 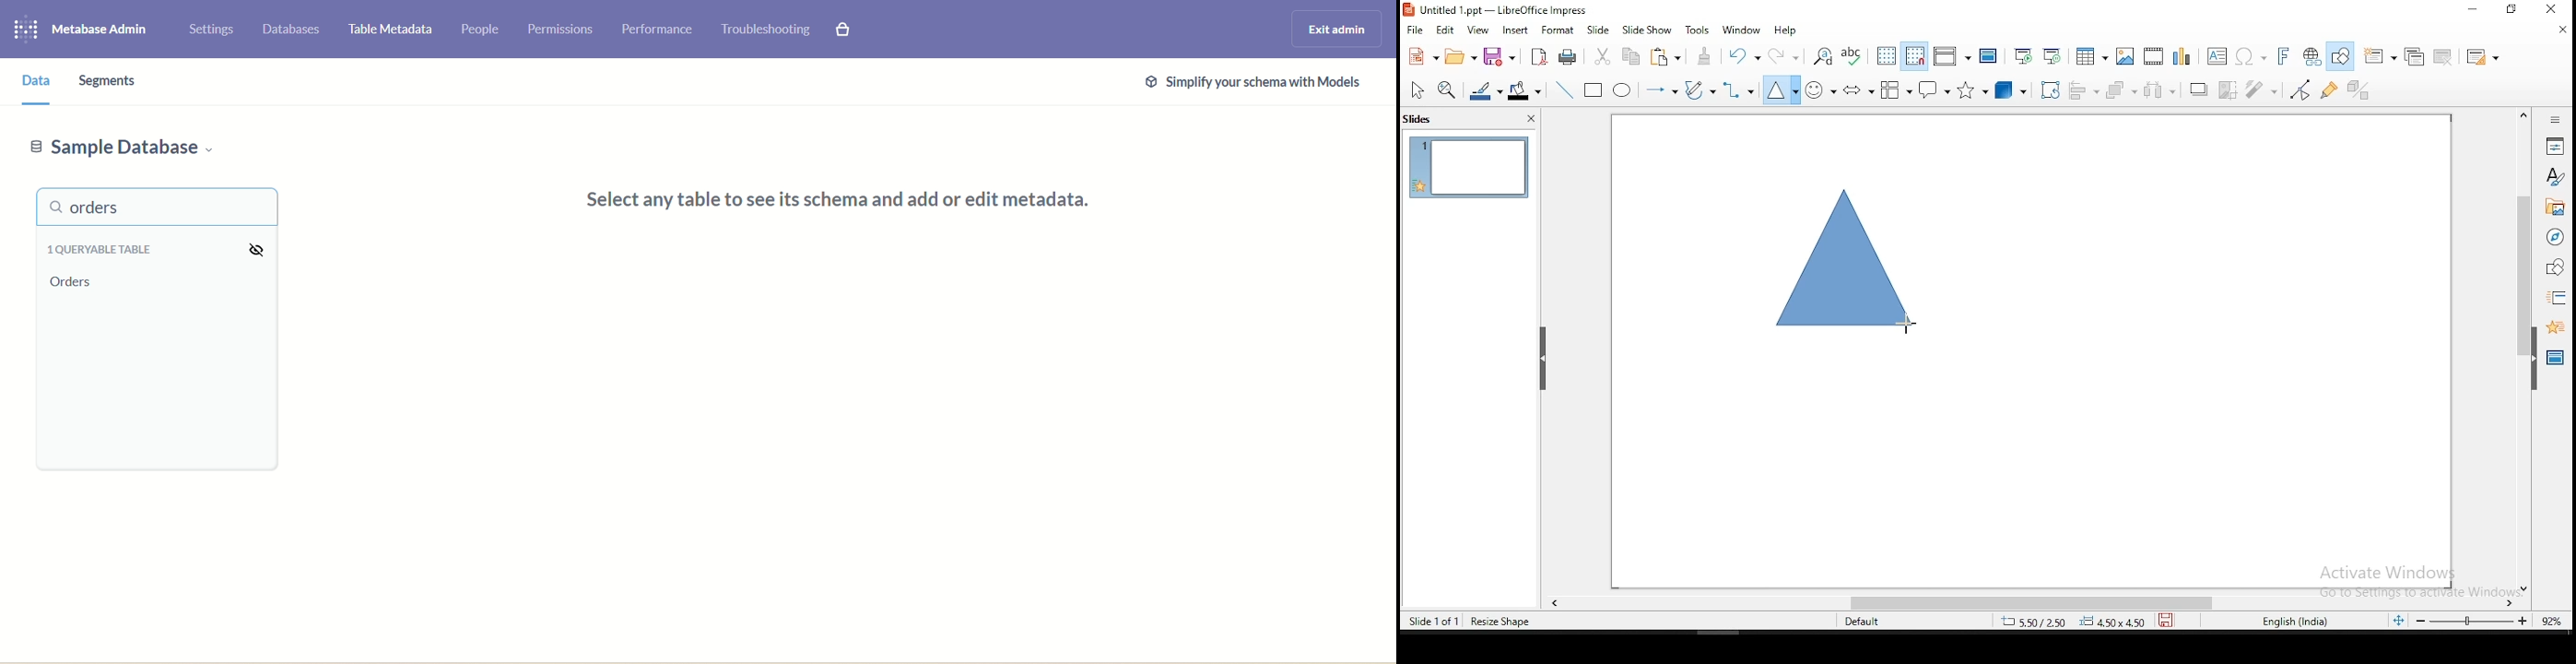 What do you see at coordinates (2483, 54) in the screenshot?
I see `slide layout` at bounding box center [2483, 54].